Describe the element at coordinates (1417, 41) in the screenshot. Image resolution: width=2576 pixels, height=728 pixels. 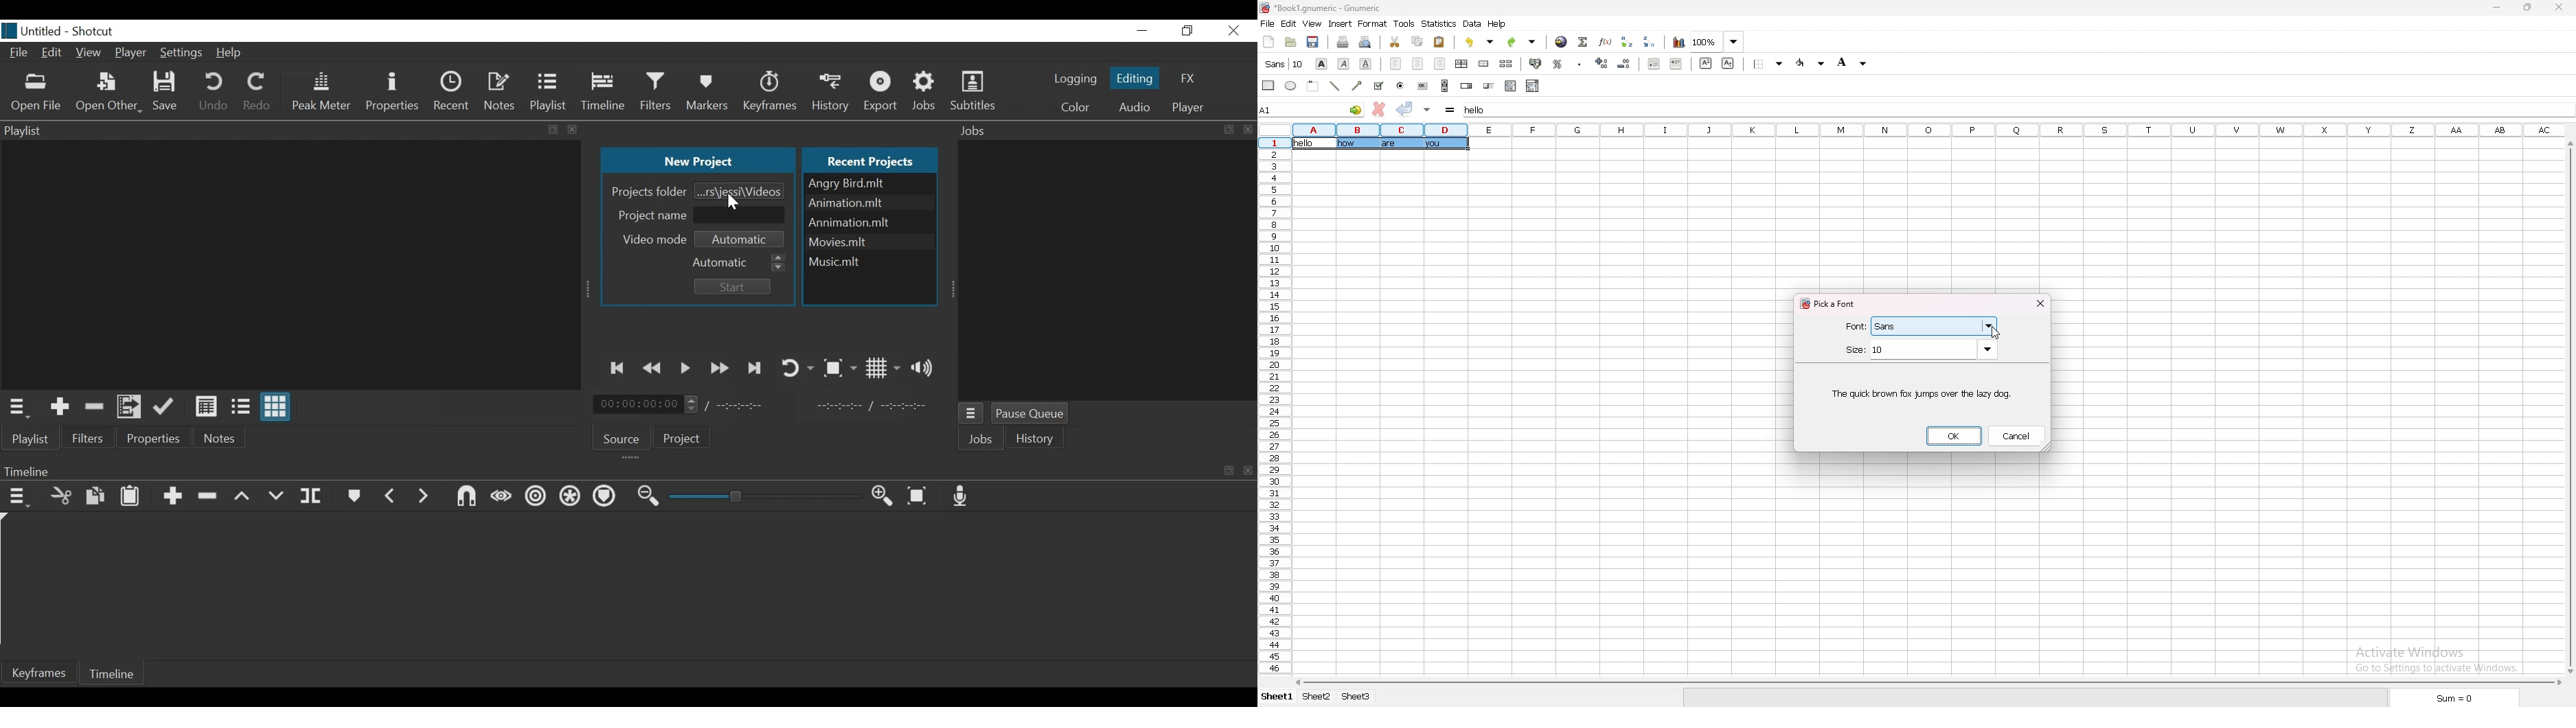
I see `copy` at that location.